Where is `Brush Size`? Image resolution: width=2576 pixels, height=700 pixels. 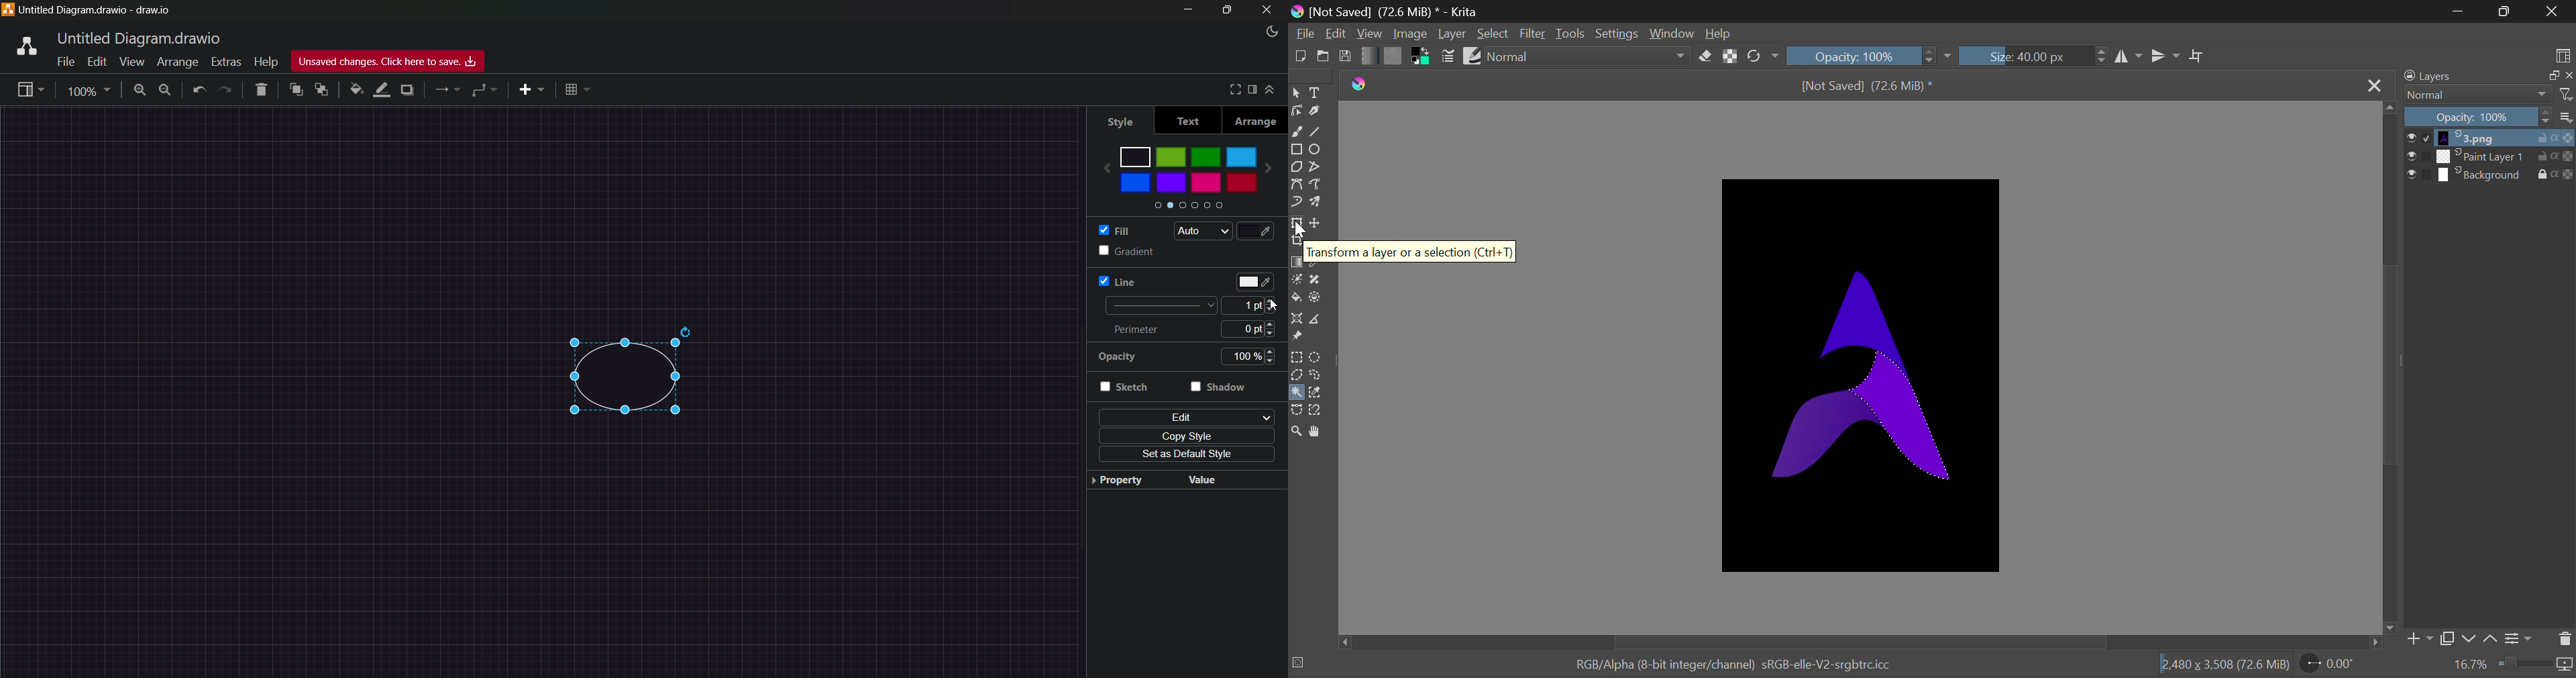 Brush Size is located at coordinates (2033, 56).